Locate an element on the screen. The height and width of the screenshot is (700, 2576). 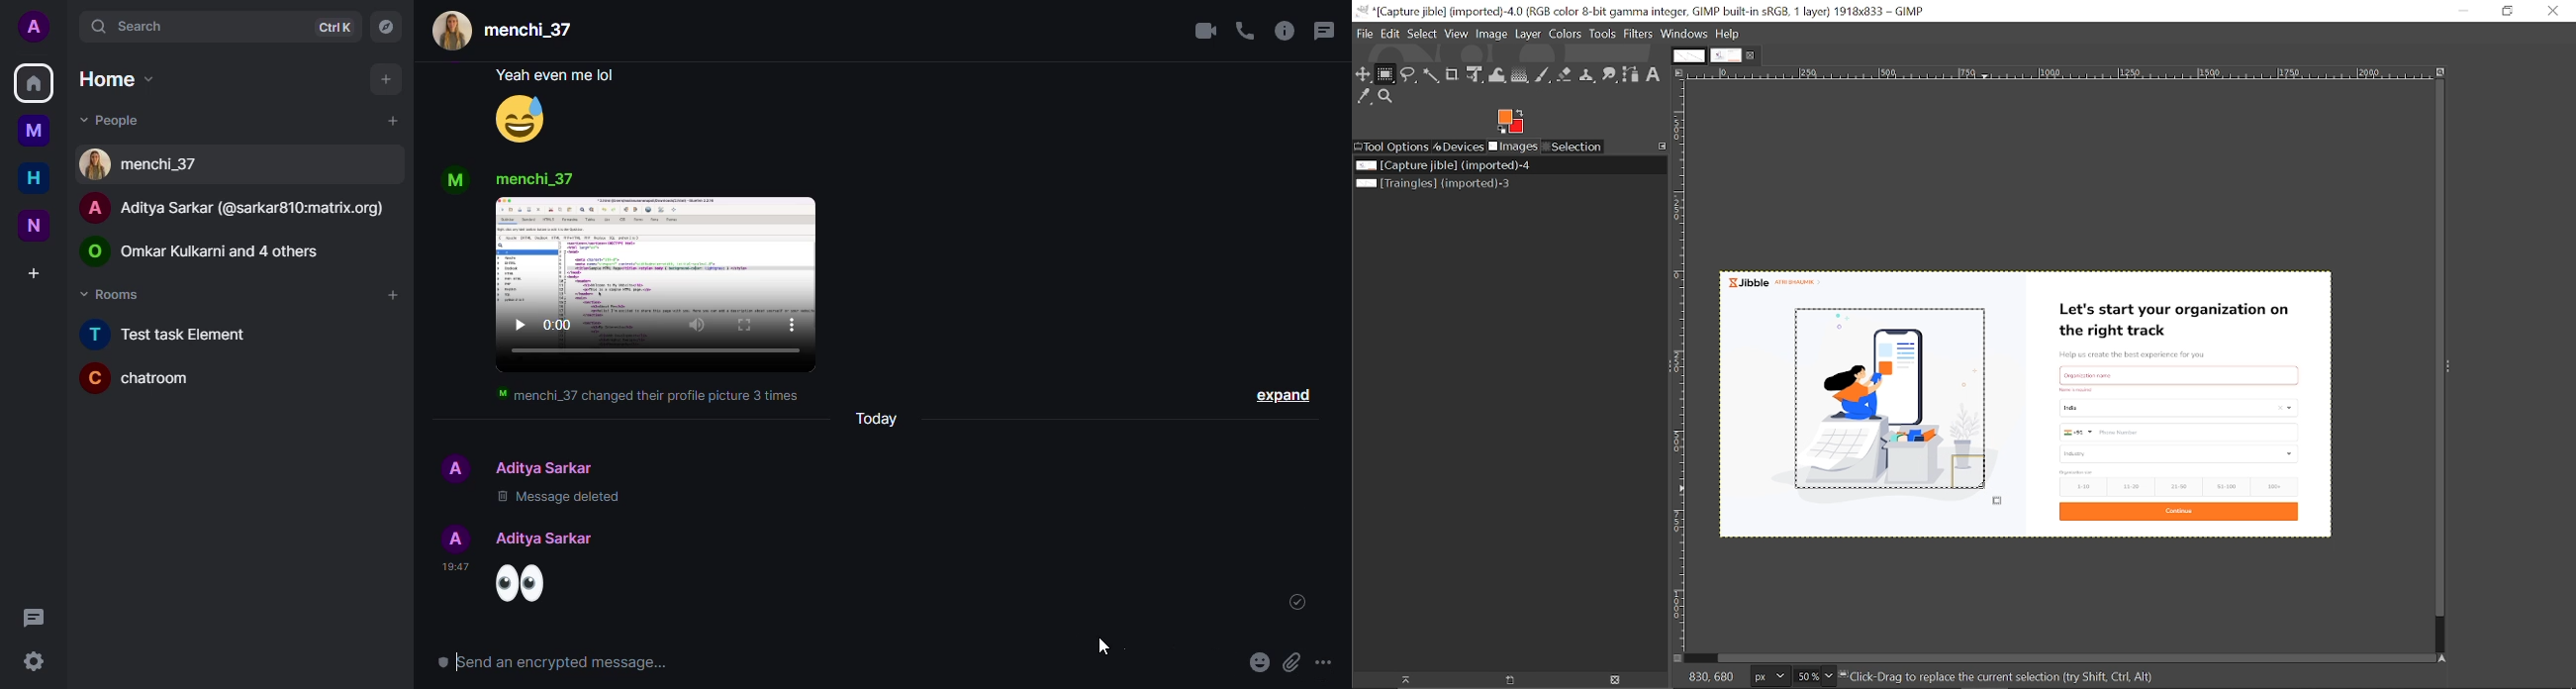
Current image file is located at coordinates (1441, 165).